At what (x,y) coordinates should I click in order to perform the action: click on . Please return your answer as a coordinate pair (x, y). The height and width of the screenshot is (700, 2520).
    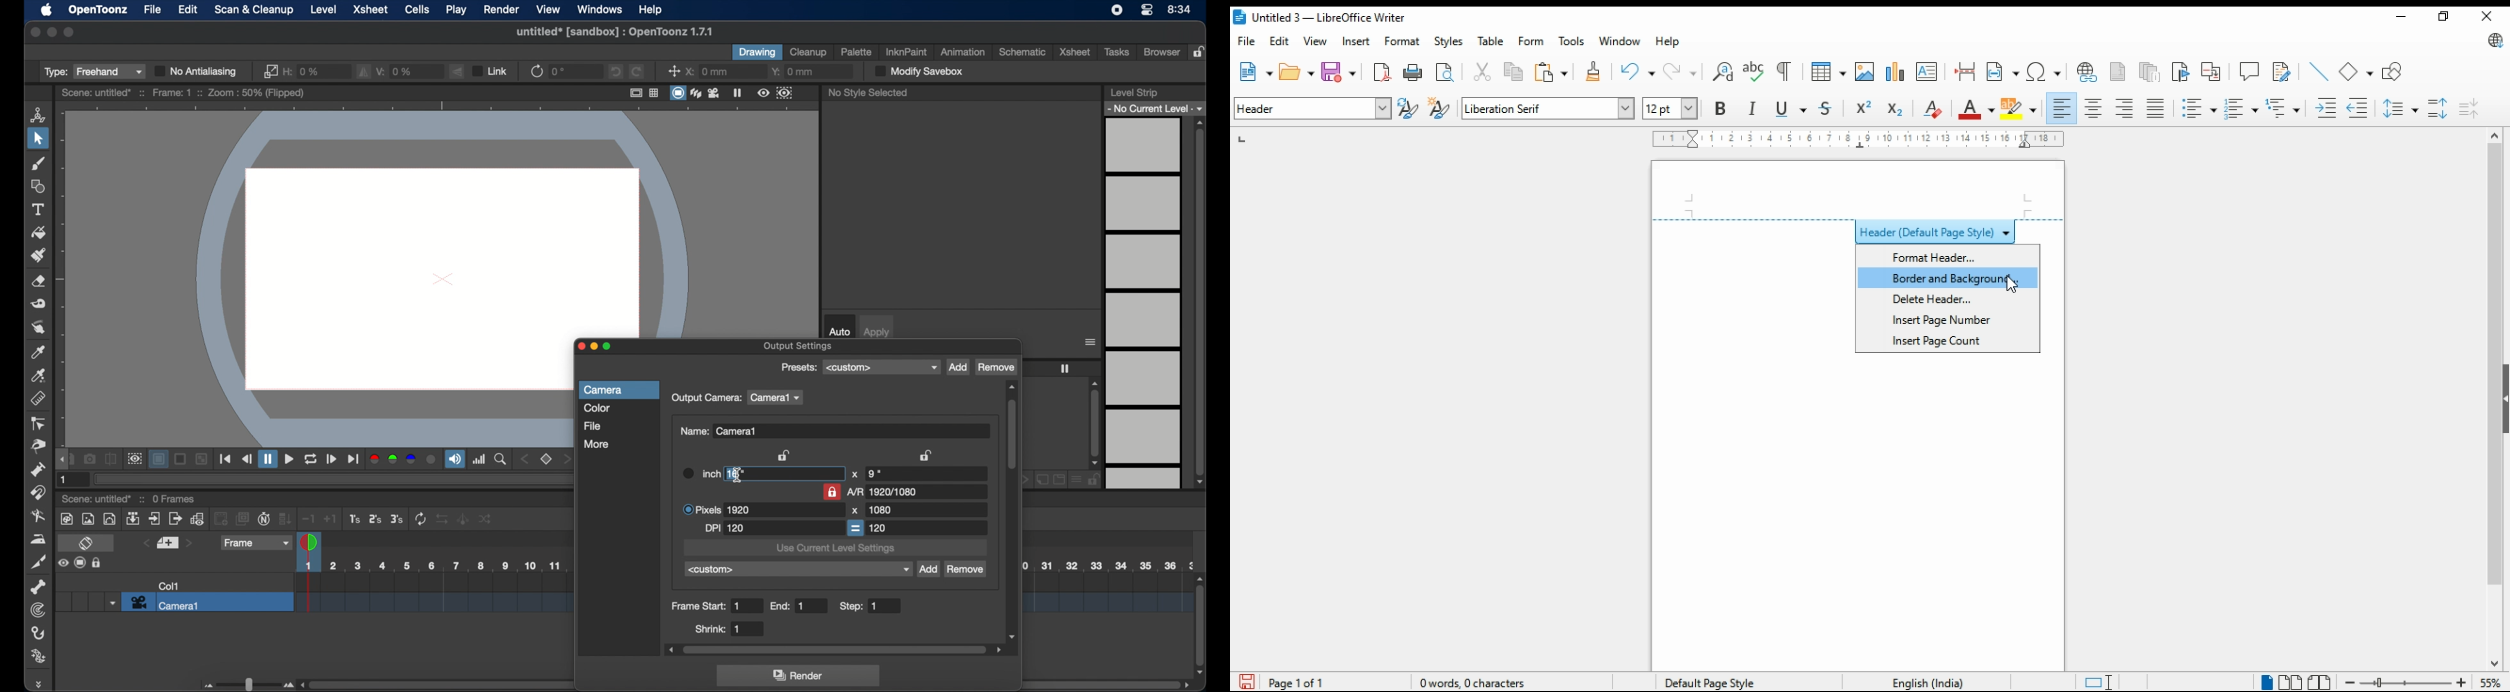
    Looking at the image, I should click on (354, 518).